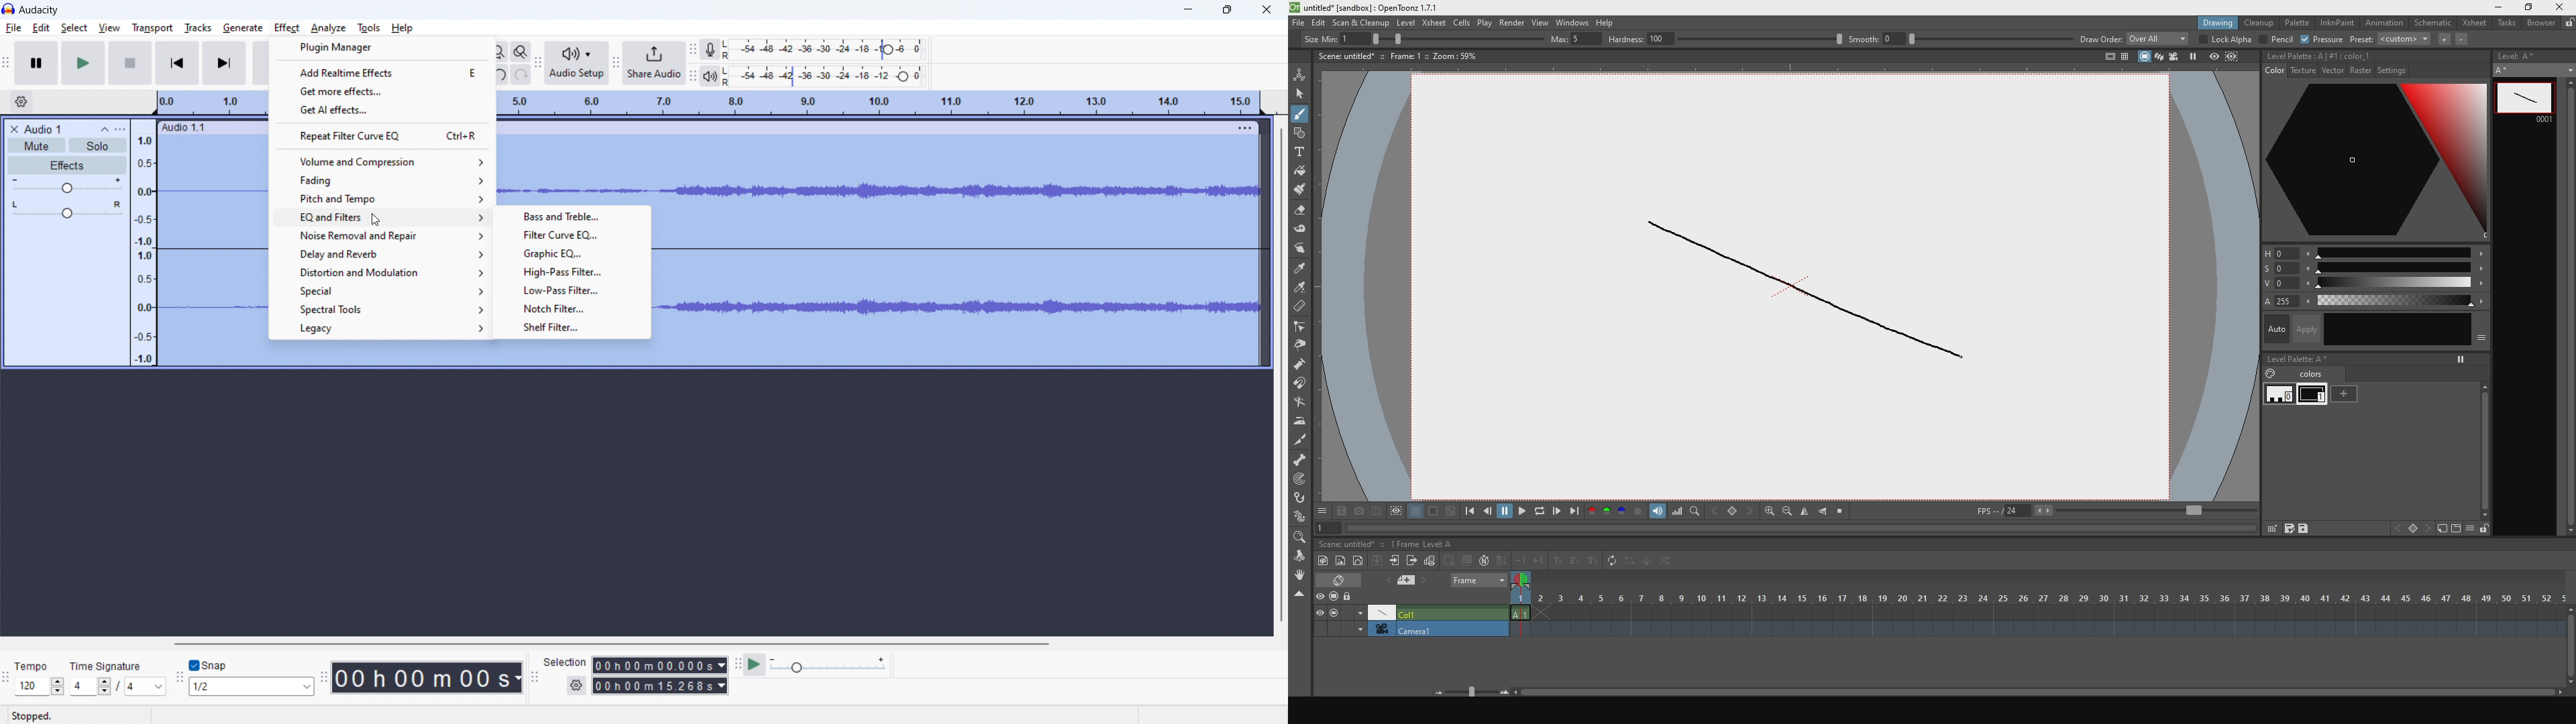  Describe the element at coordinates (403, 28) in the screenshot. I see `help` at that location.